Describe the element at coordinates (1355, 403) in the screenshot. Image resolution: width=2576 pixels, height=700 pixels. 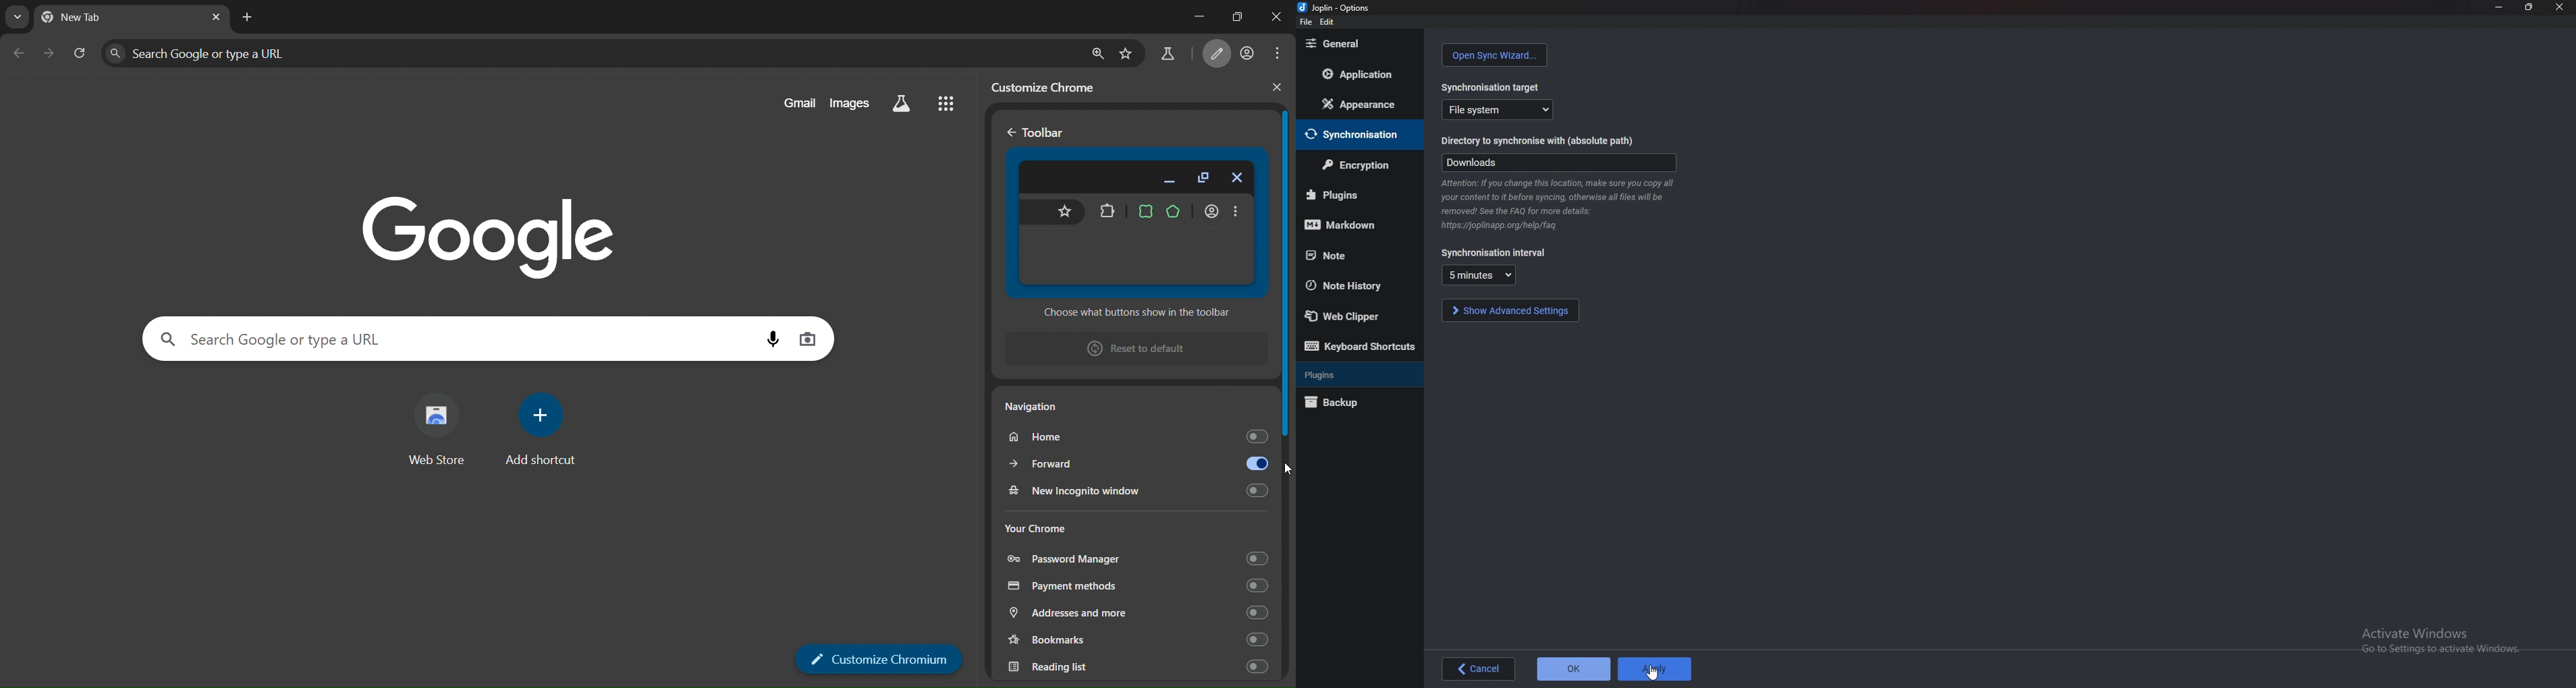
I see `Backup` at that location.